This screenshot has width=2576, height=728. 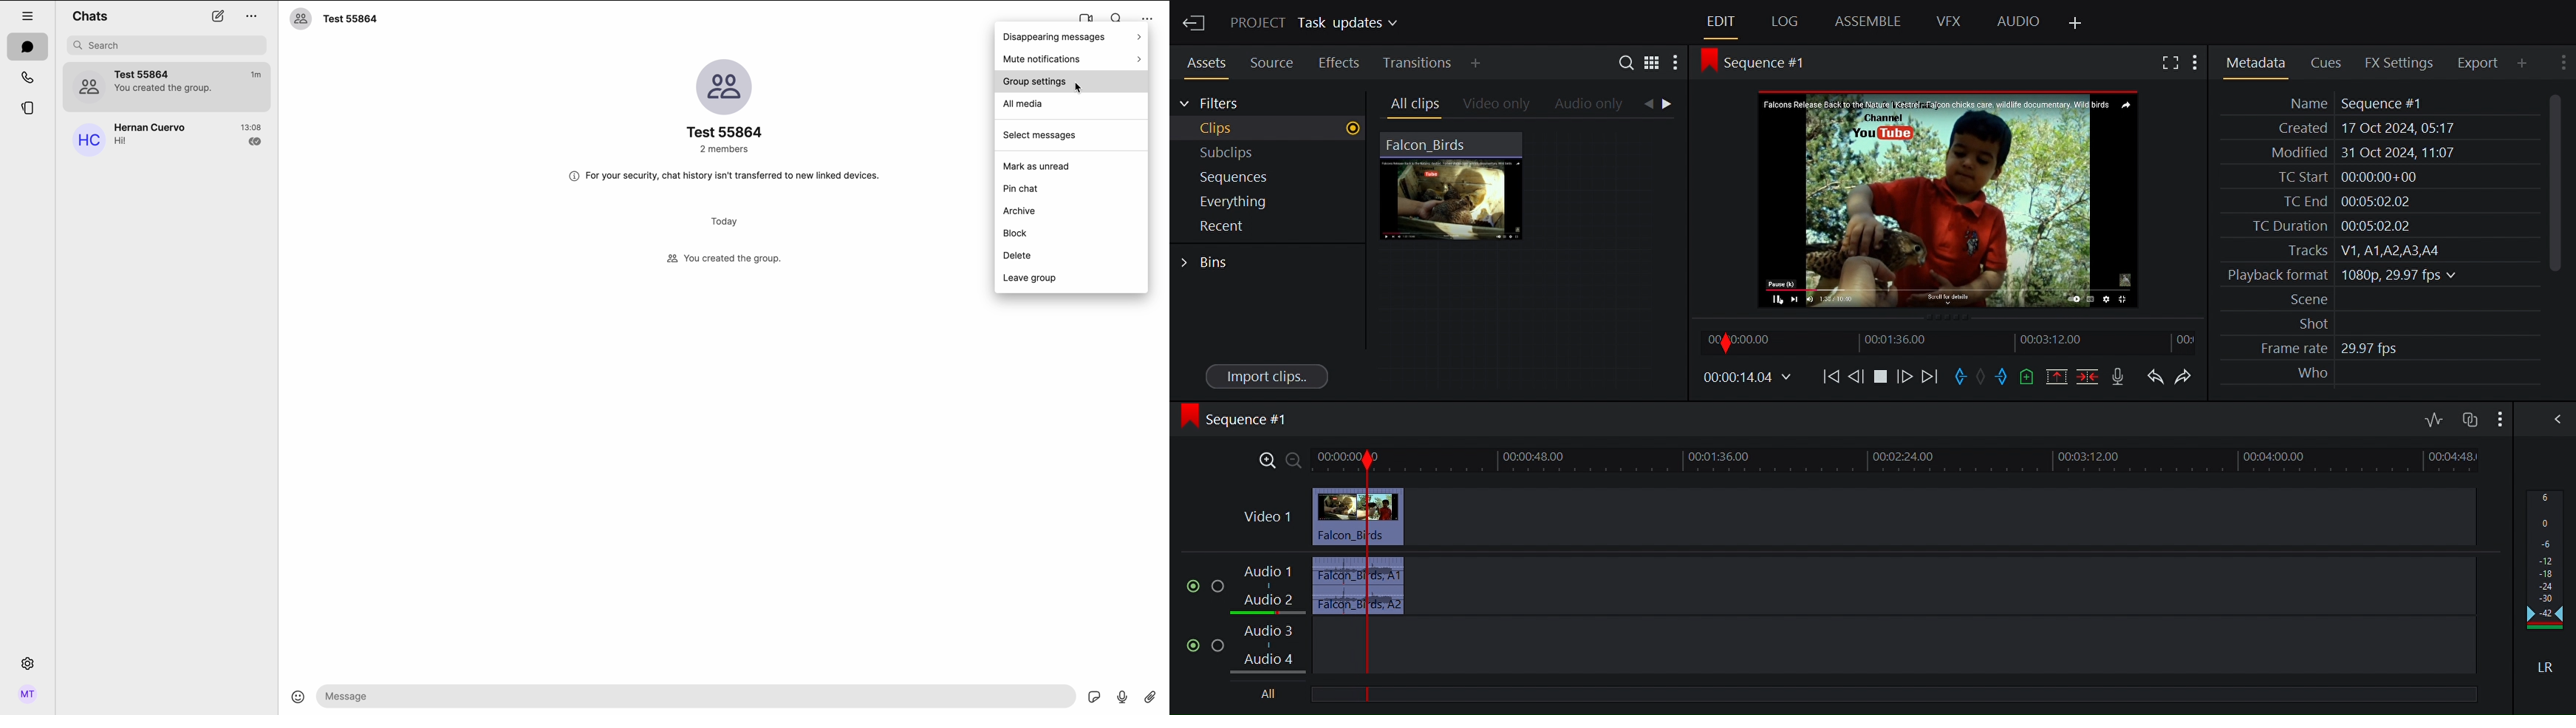 What do you see at coordinates (1856, 378) in the screenshot?
I see `Nudge one frame backwards` at bounding box center [1856, 378].